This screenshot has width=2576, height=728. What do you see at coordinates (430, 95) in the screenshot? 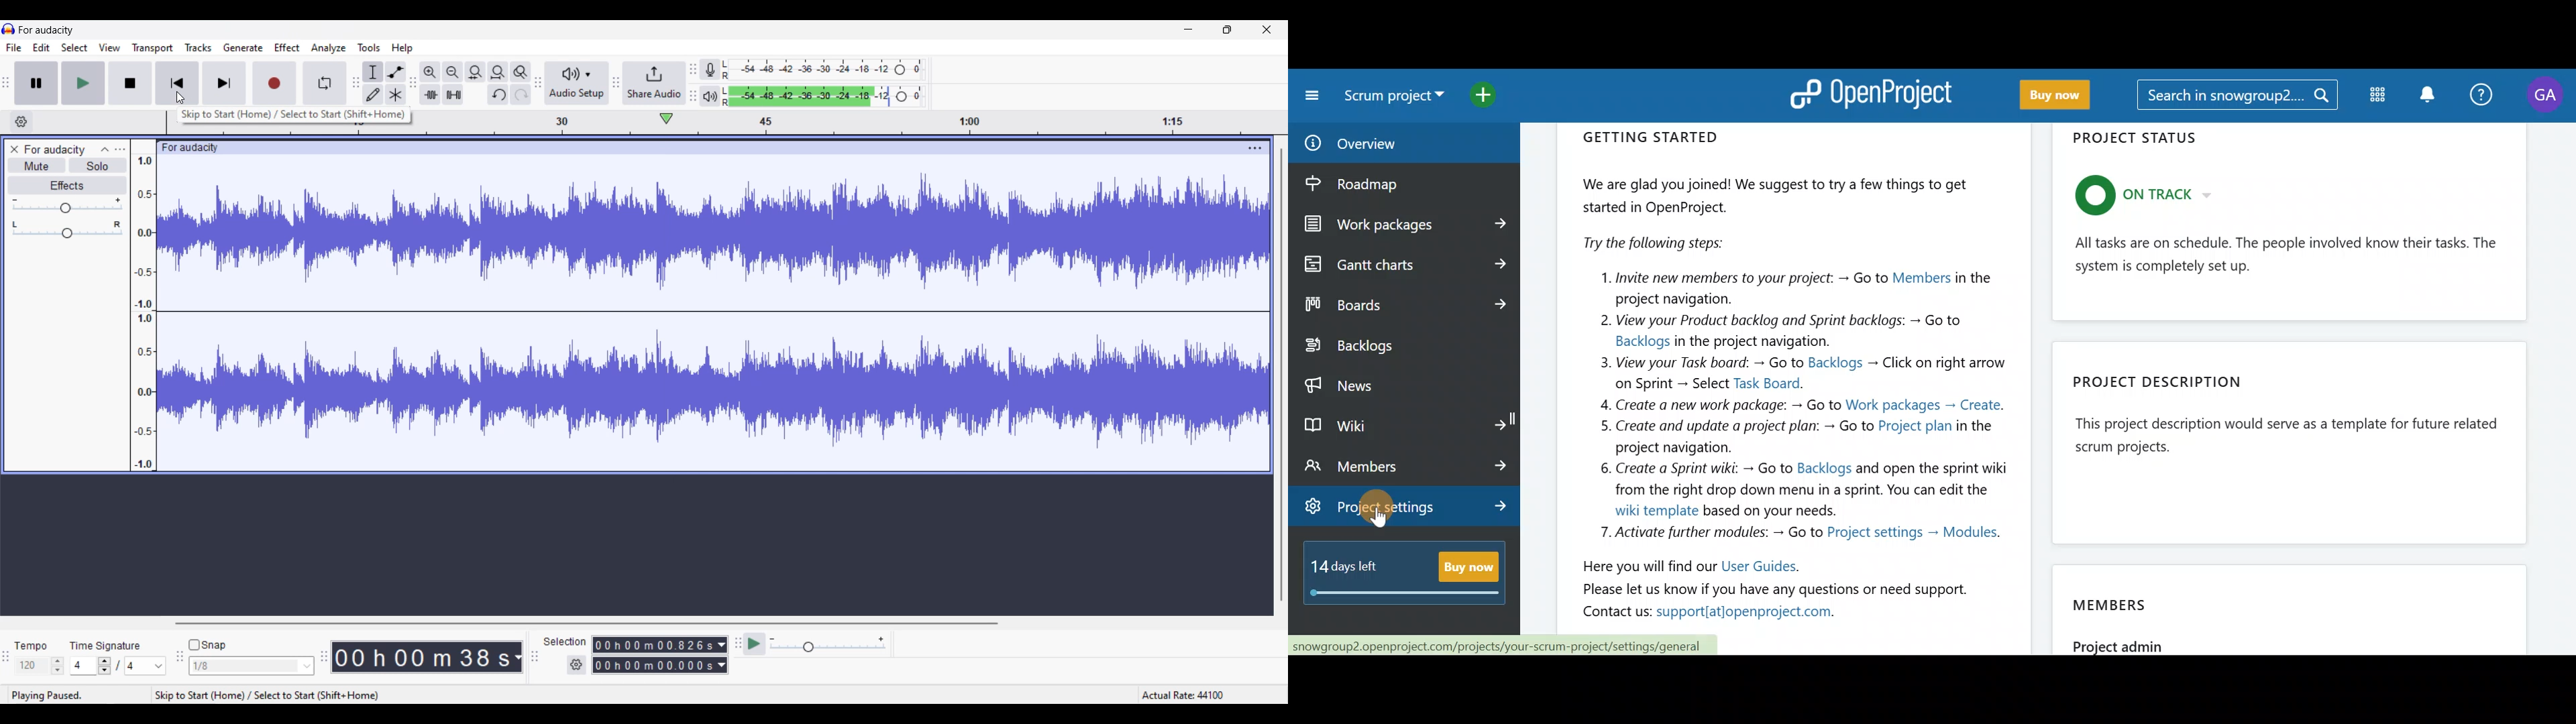
I see `Trim audio outside selection` at bounding box center [430, 95].